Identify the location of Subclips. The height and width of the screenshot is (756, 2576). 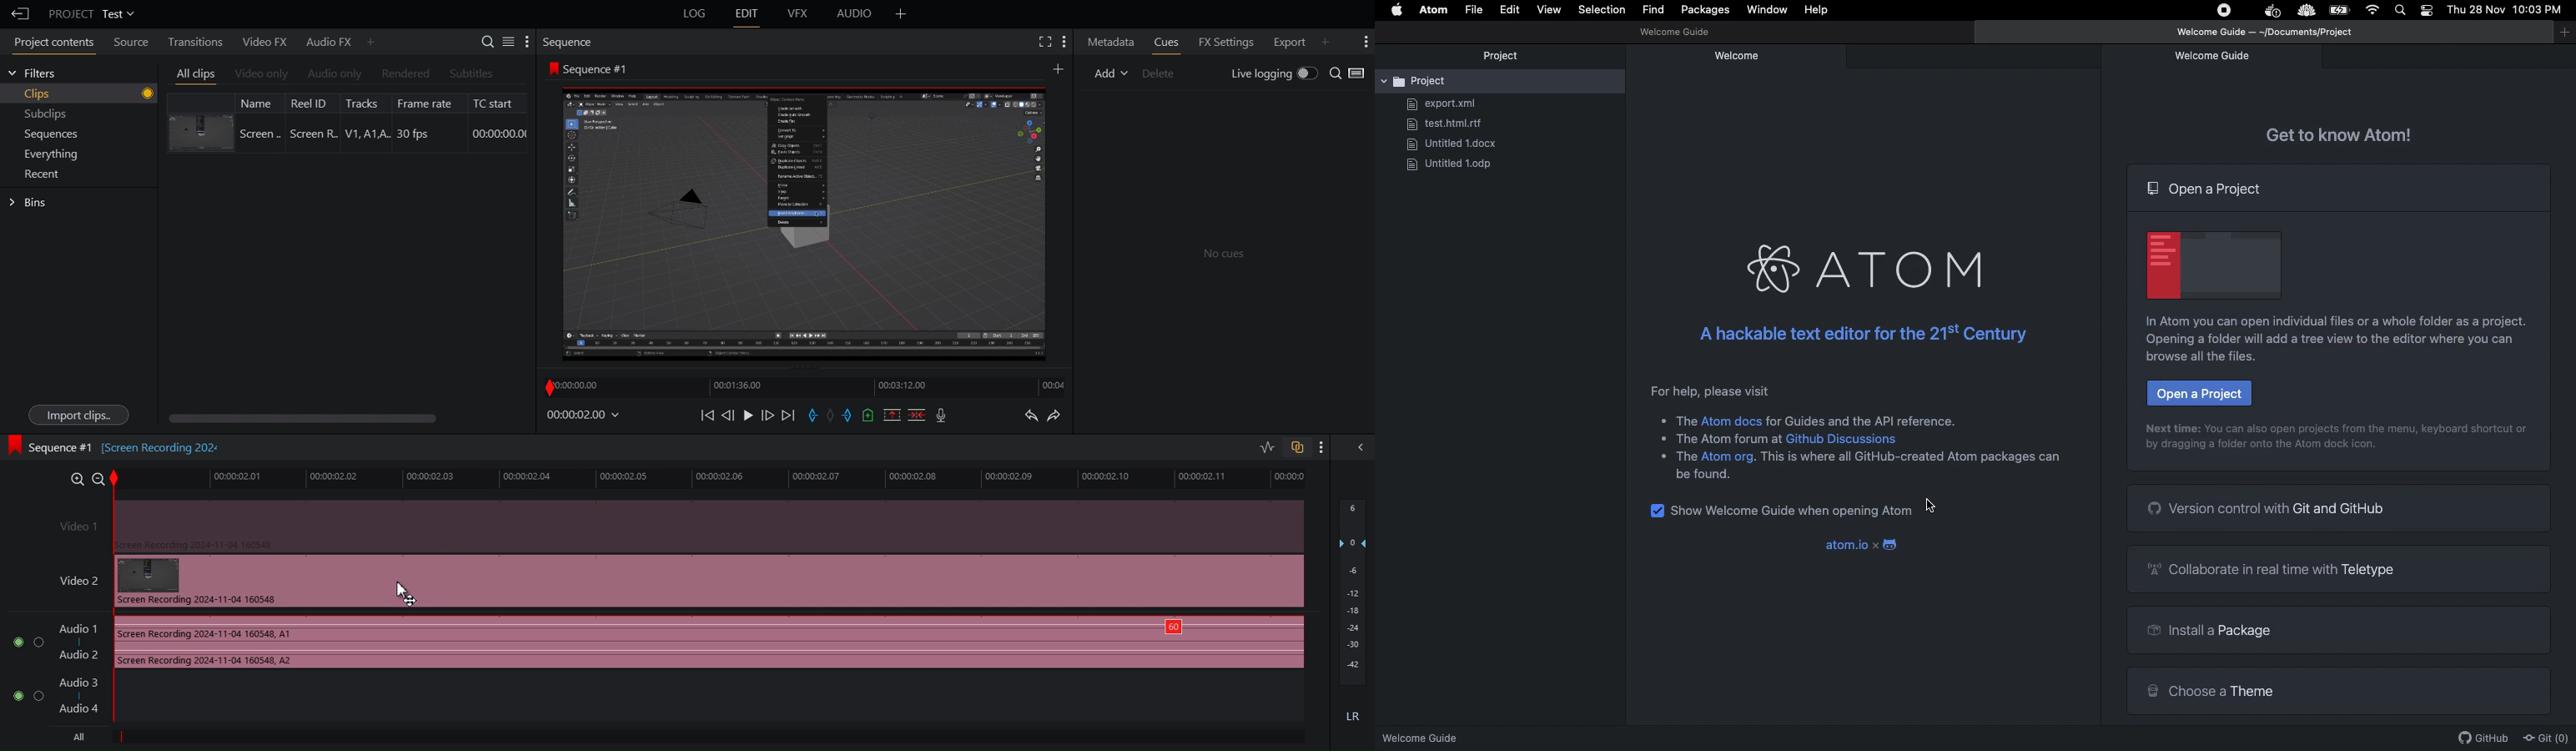
(47, 116).